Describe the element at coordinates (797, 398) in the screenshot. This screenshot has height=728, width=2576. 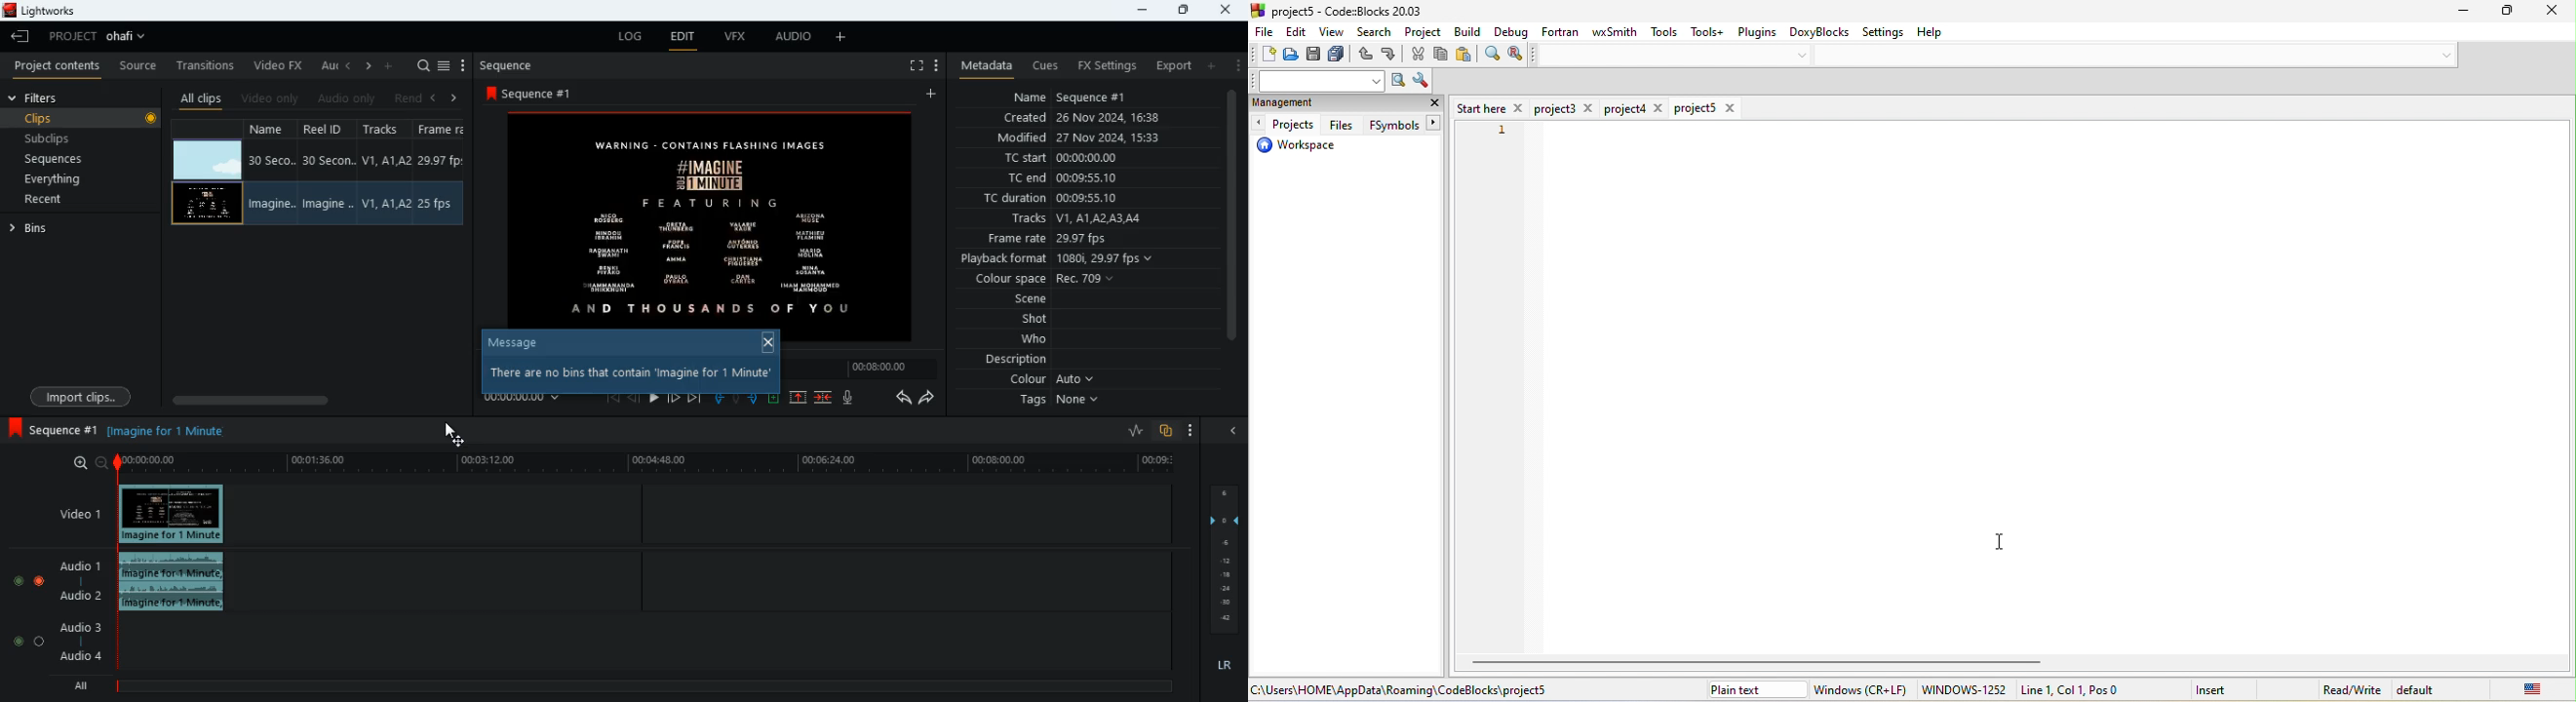
I see `up` at that location.